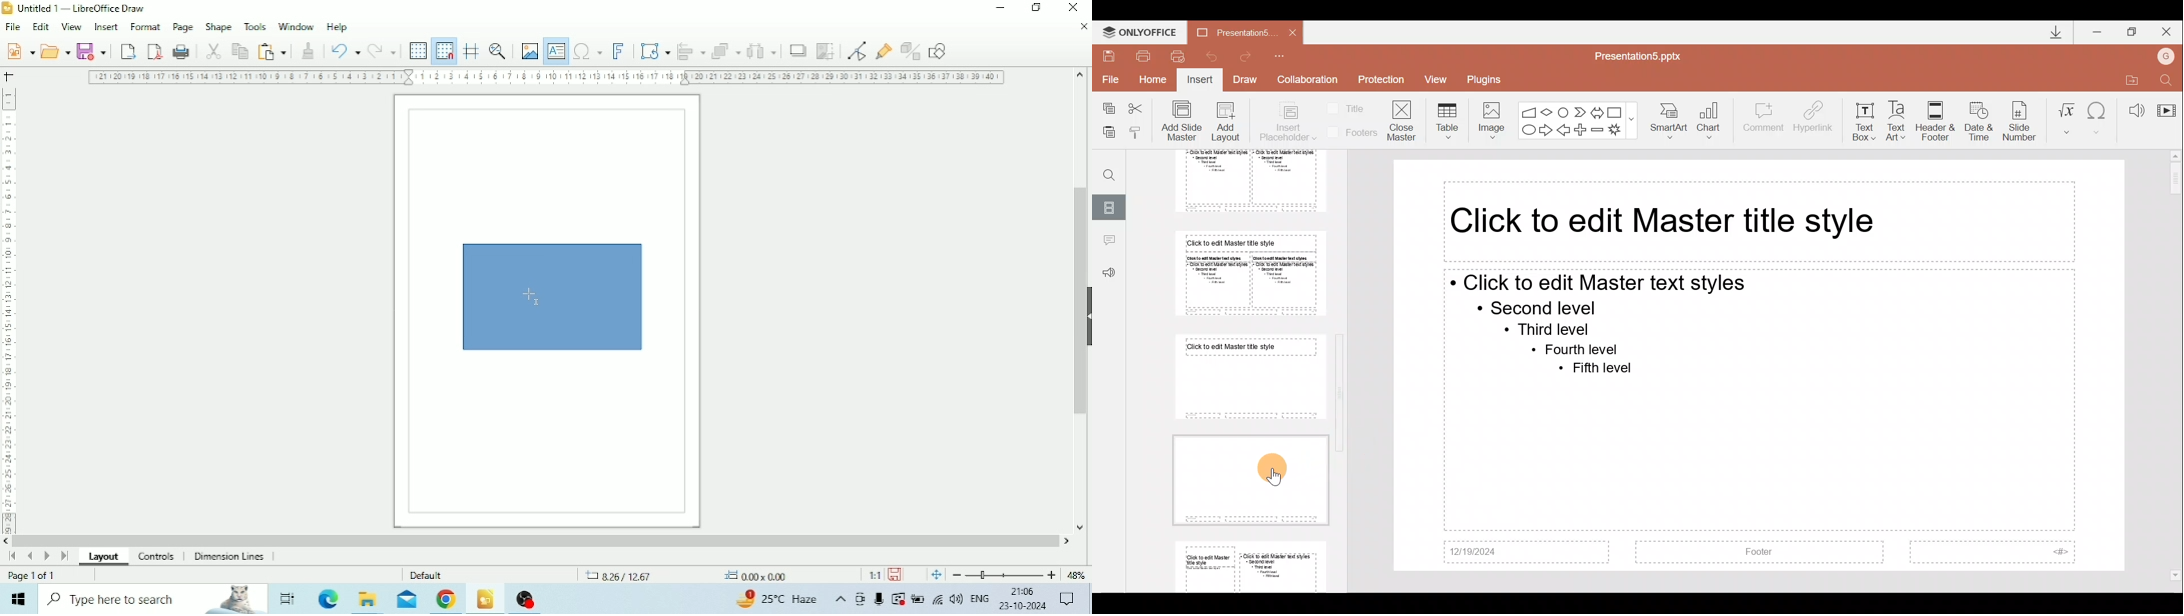 The width and height of the screenshot is (2184, 616). Describe the element at coordinates (310, 51) in the screenshot. I see `Clone Formatting` at that location.